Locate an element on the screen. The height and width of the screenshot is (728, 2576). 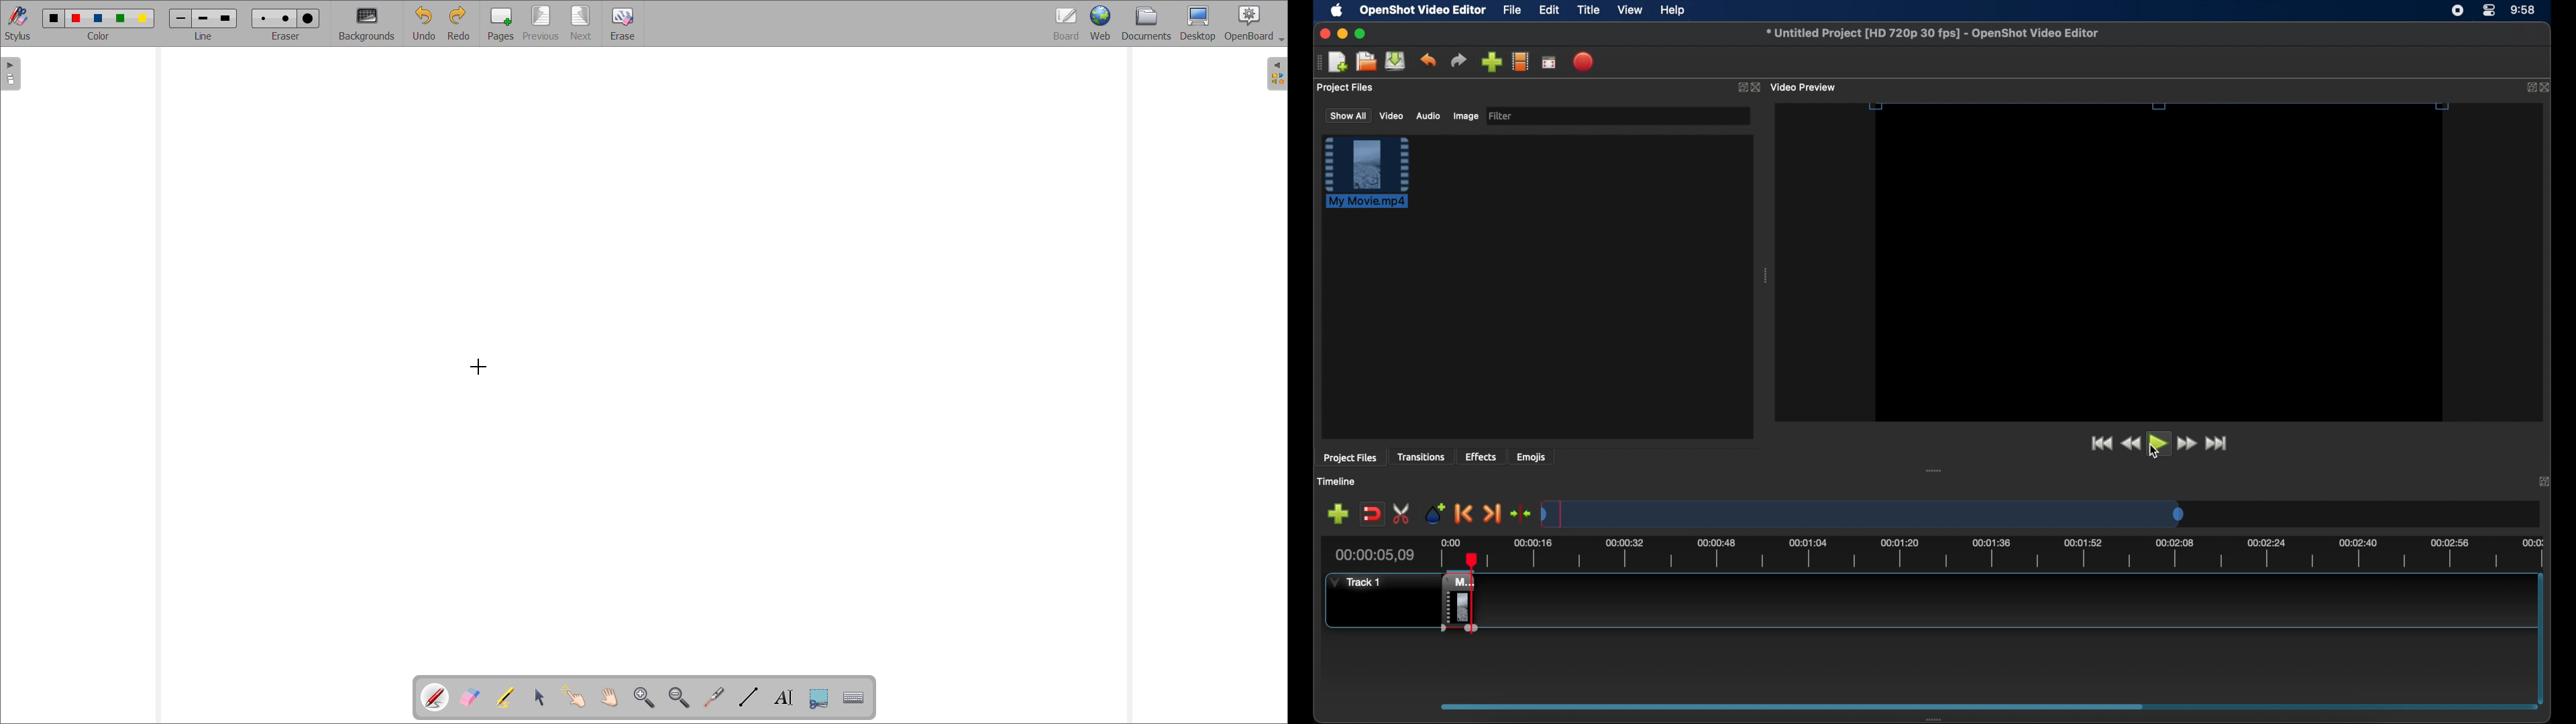
center the playhead on the timeline is located at coordinates (1520, 514).